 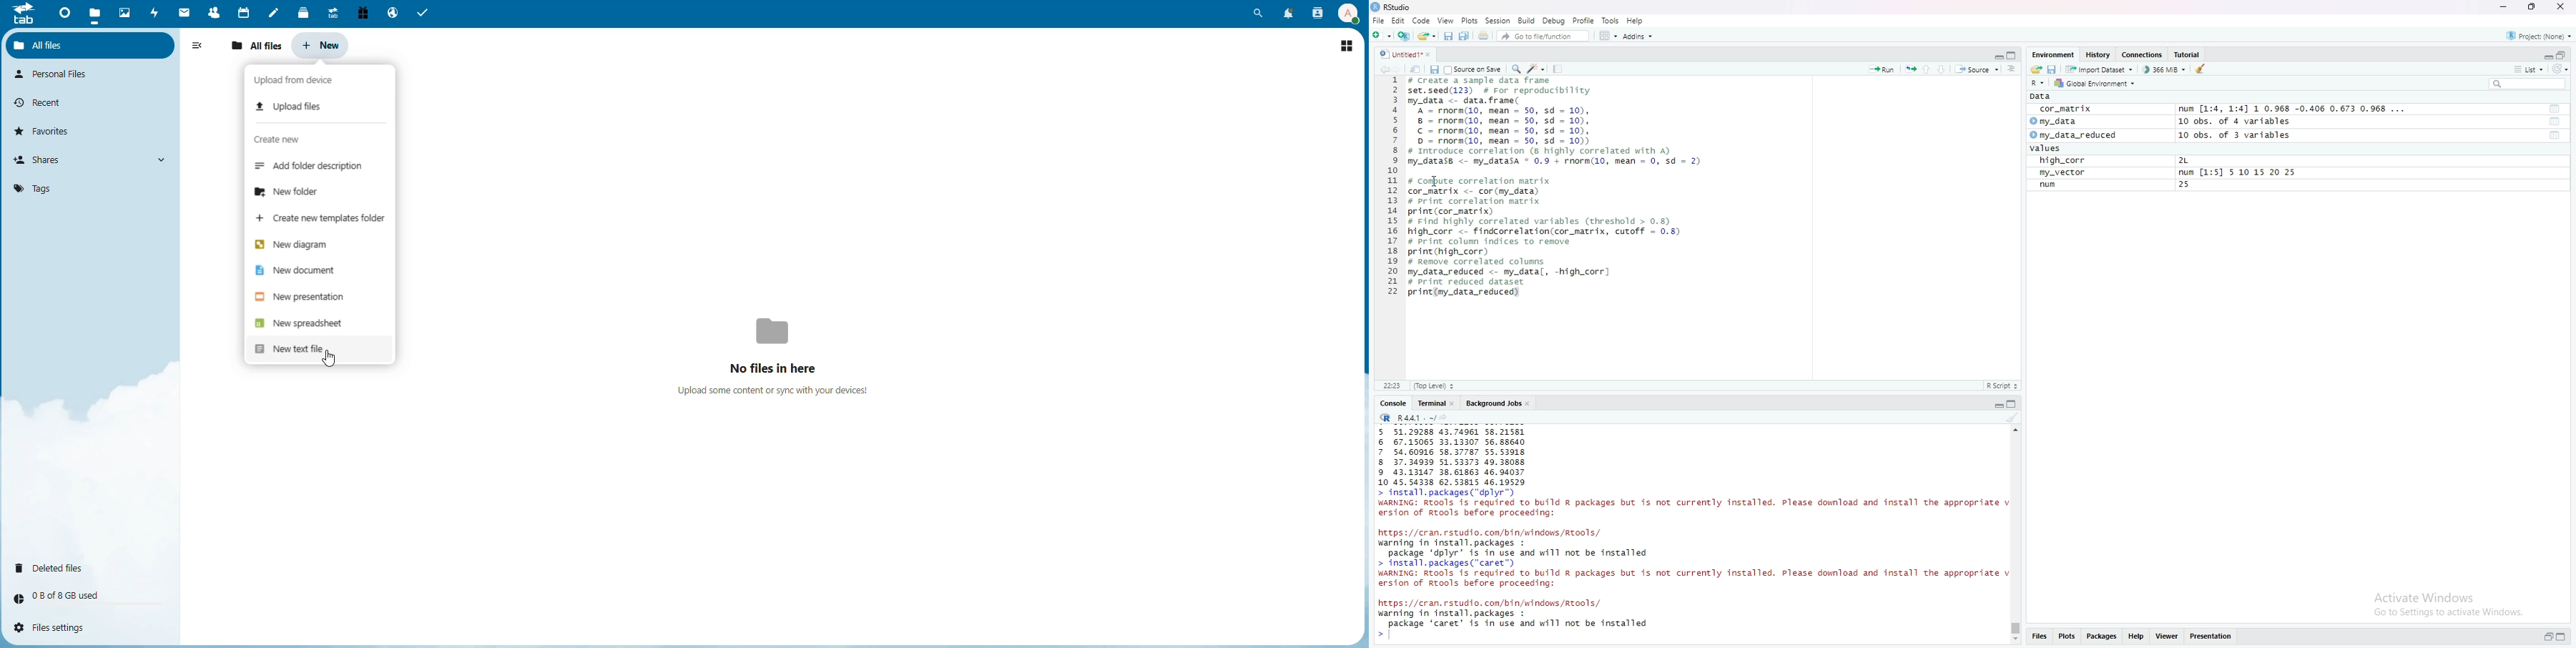 What do you see at coordinates (1315, 14) in the screenshot?
I see `Contacts` at bounding box center [1315, 14].